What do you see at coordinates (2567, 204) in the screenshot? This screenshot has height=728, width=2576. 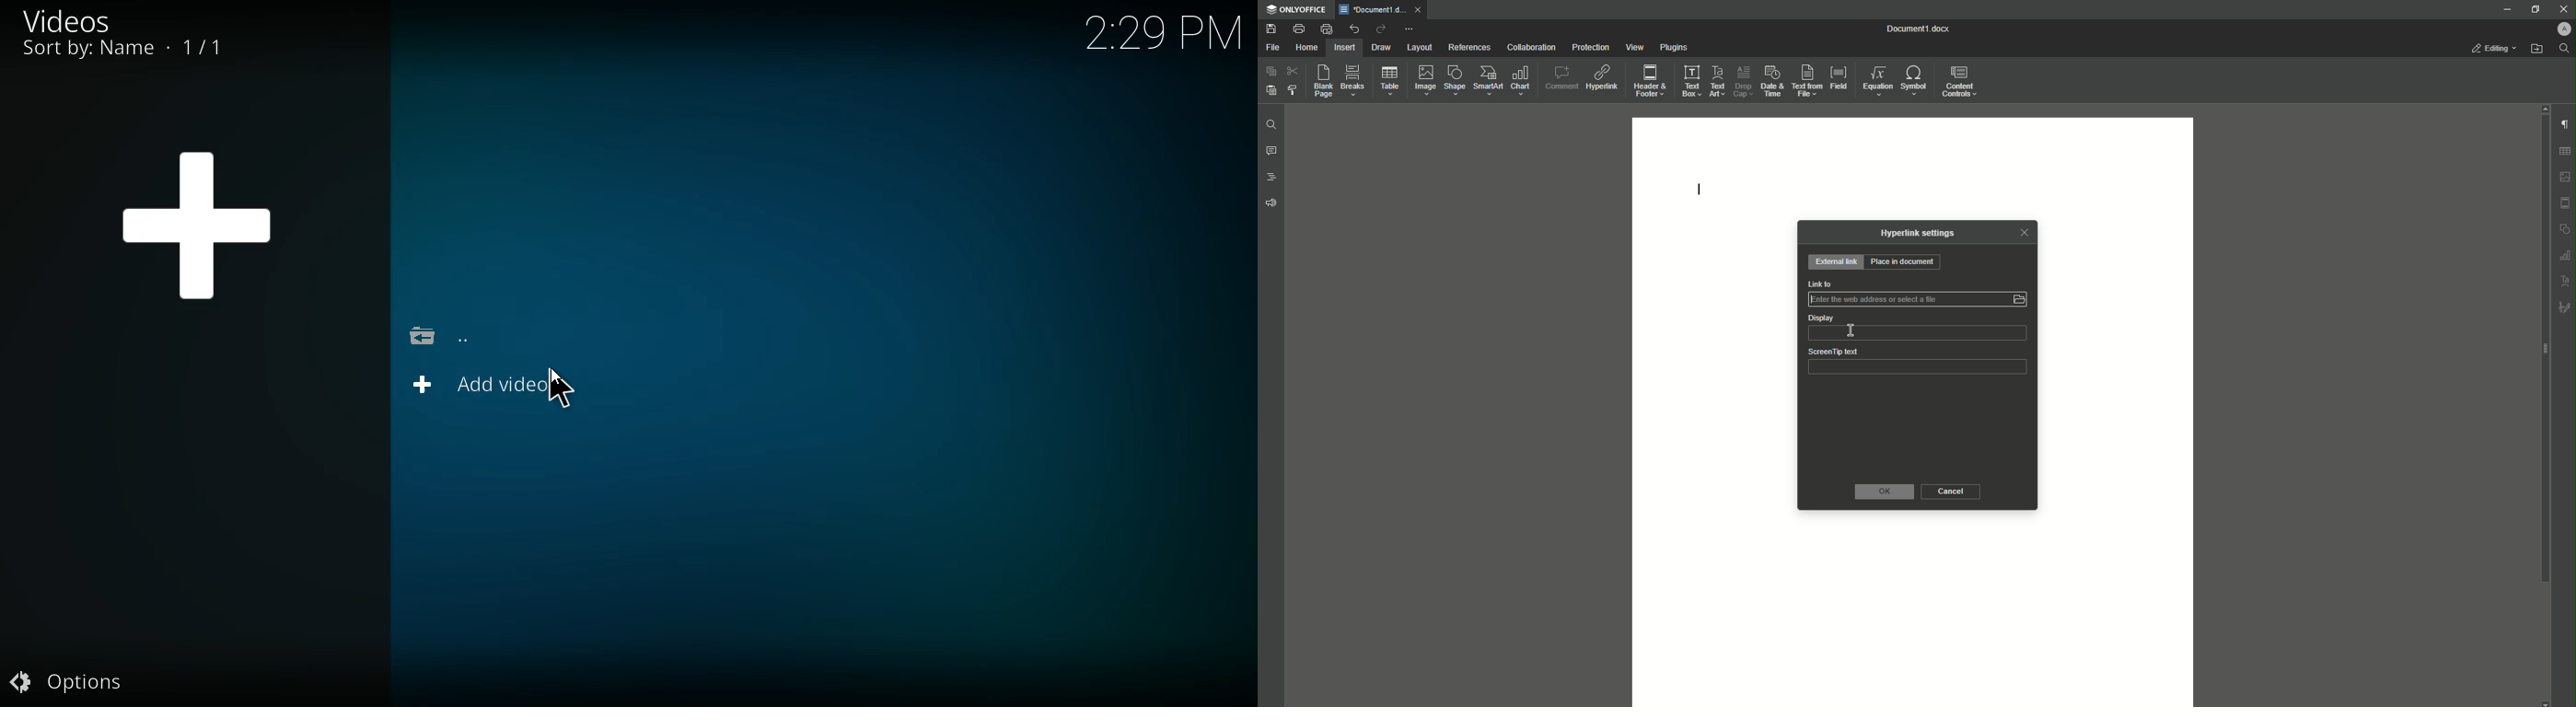 I see `Header & footer settings` at bounding box center [2567, 204].